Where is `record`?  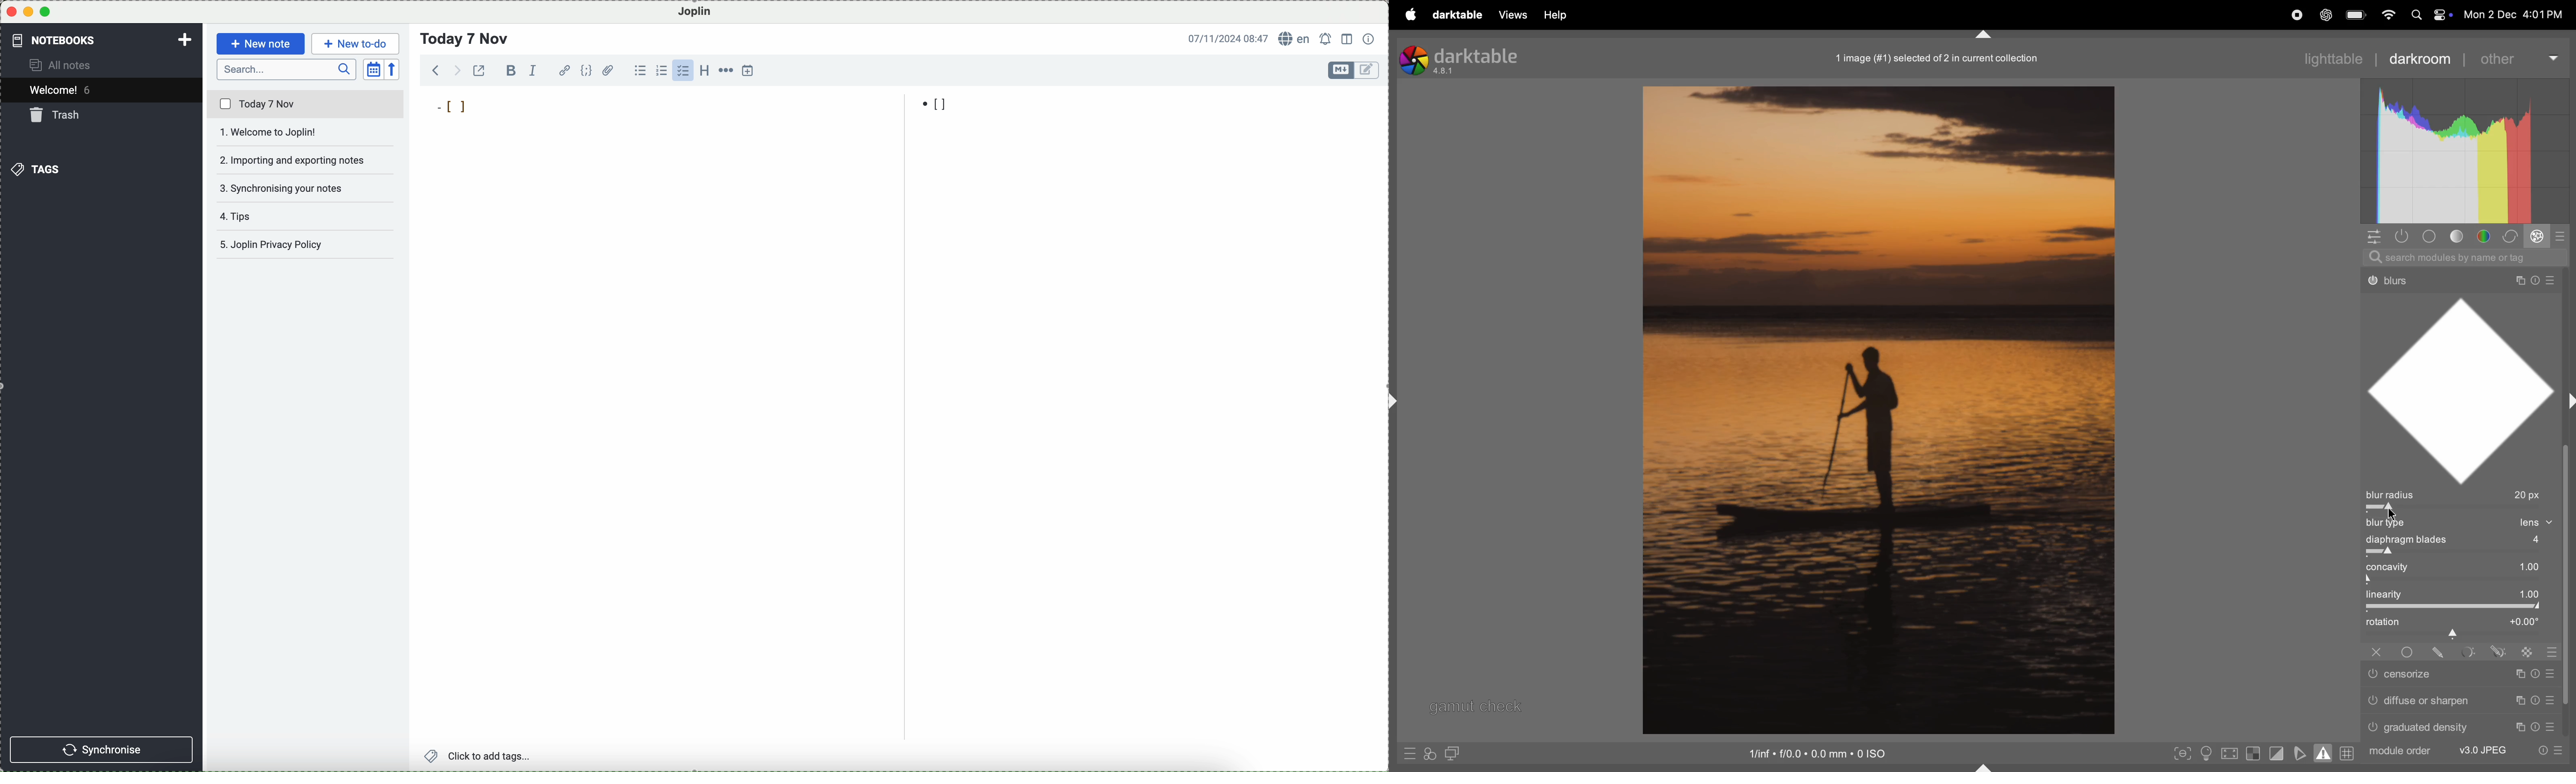 record is located at coordinates (2295, 15).